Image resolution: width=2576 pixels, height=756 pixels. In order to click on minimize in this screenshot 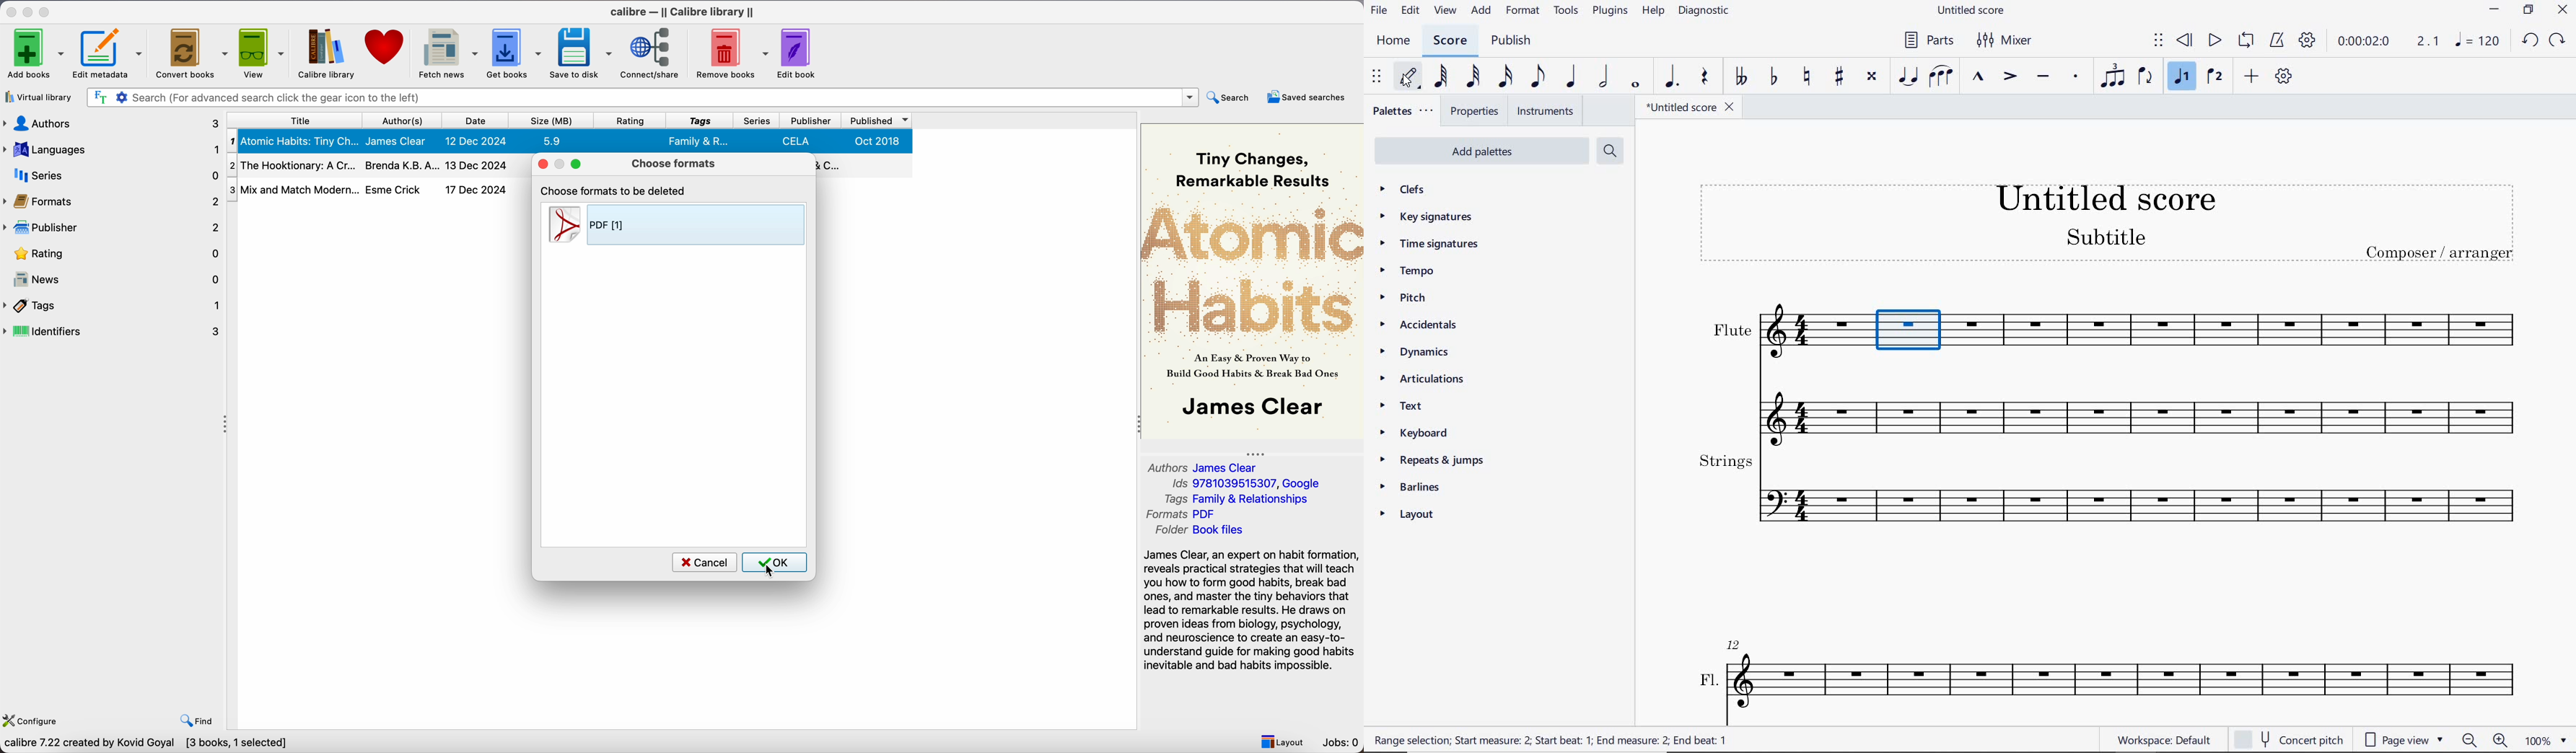, I will do `click(2494, 12)`.